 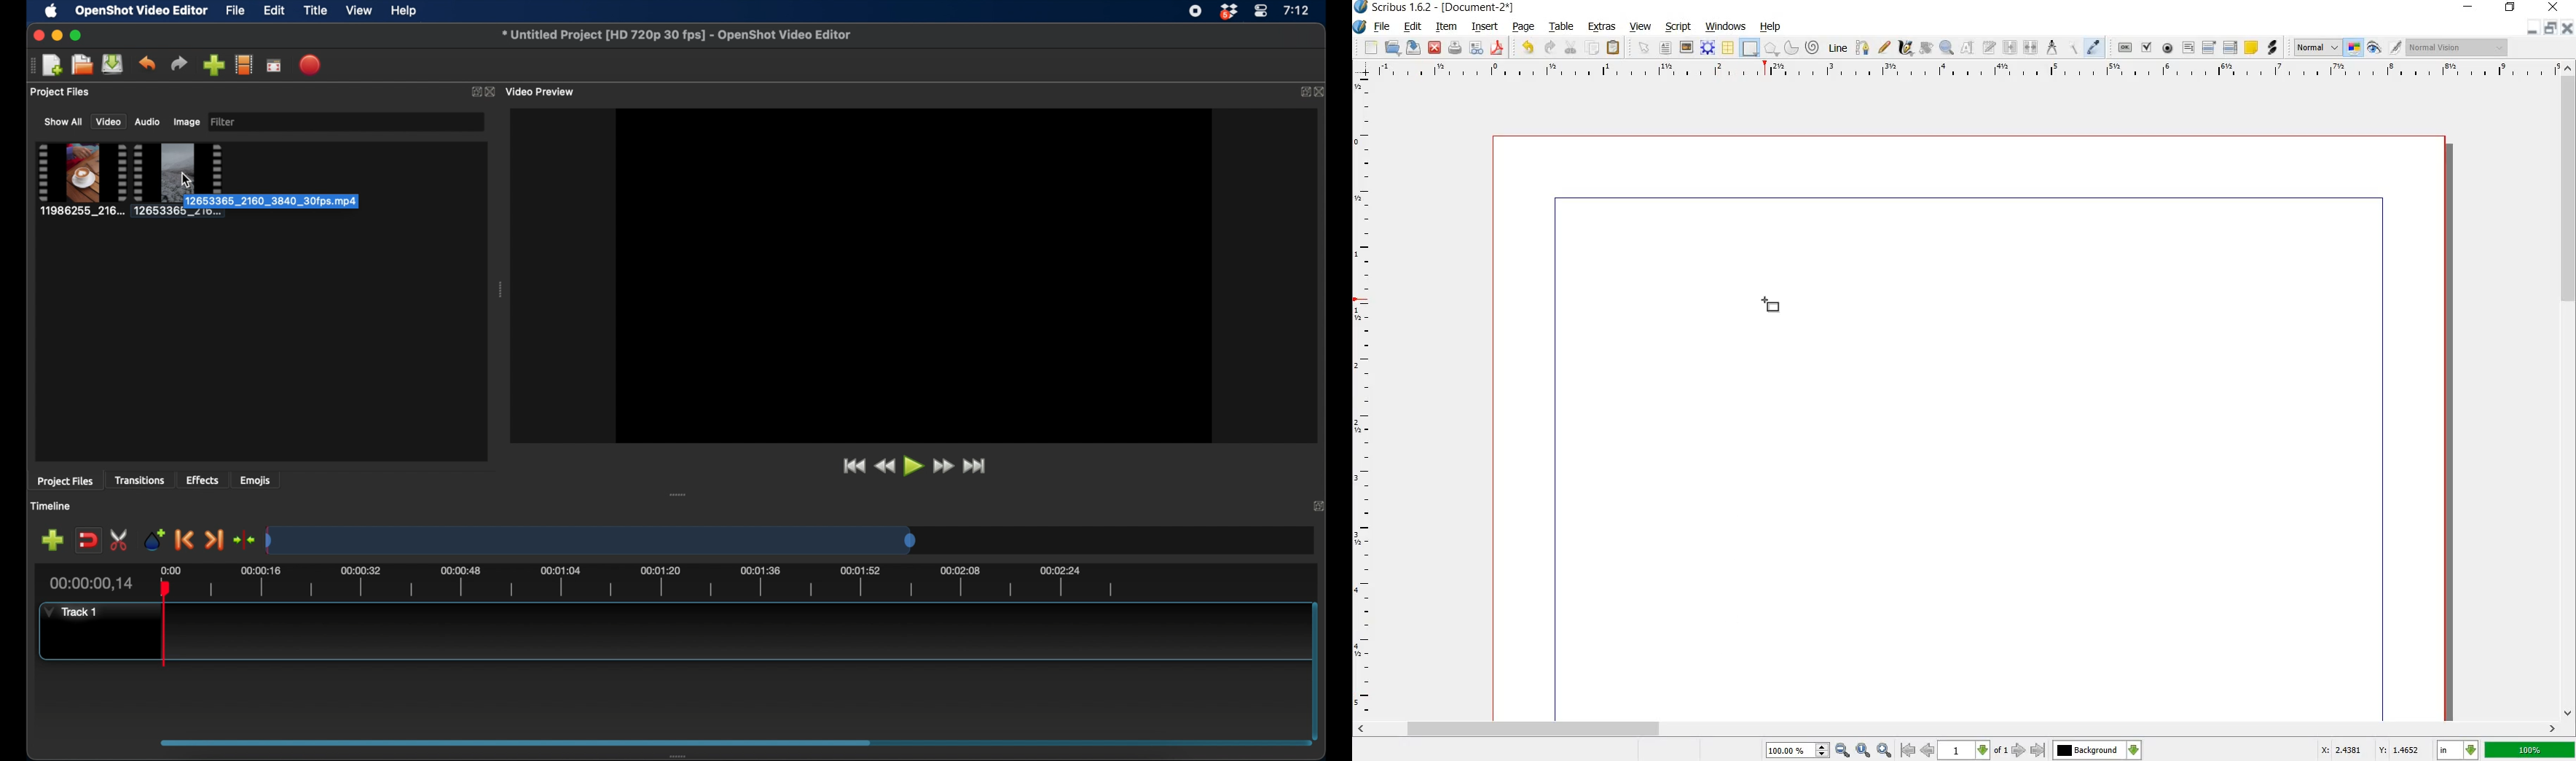 What do you see at coordinates (1773, 307) in the screenshot?
I see `shape tool` at bounding box center [1773, 307].